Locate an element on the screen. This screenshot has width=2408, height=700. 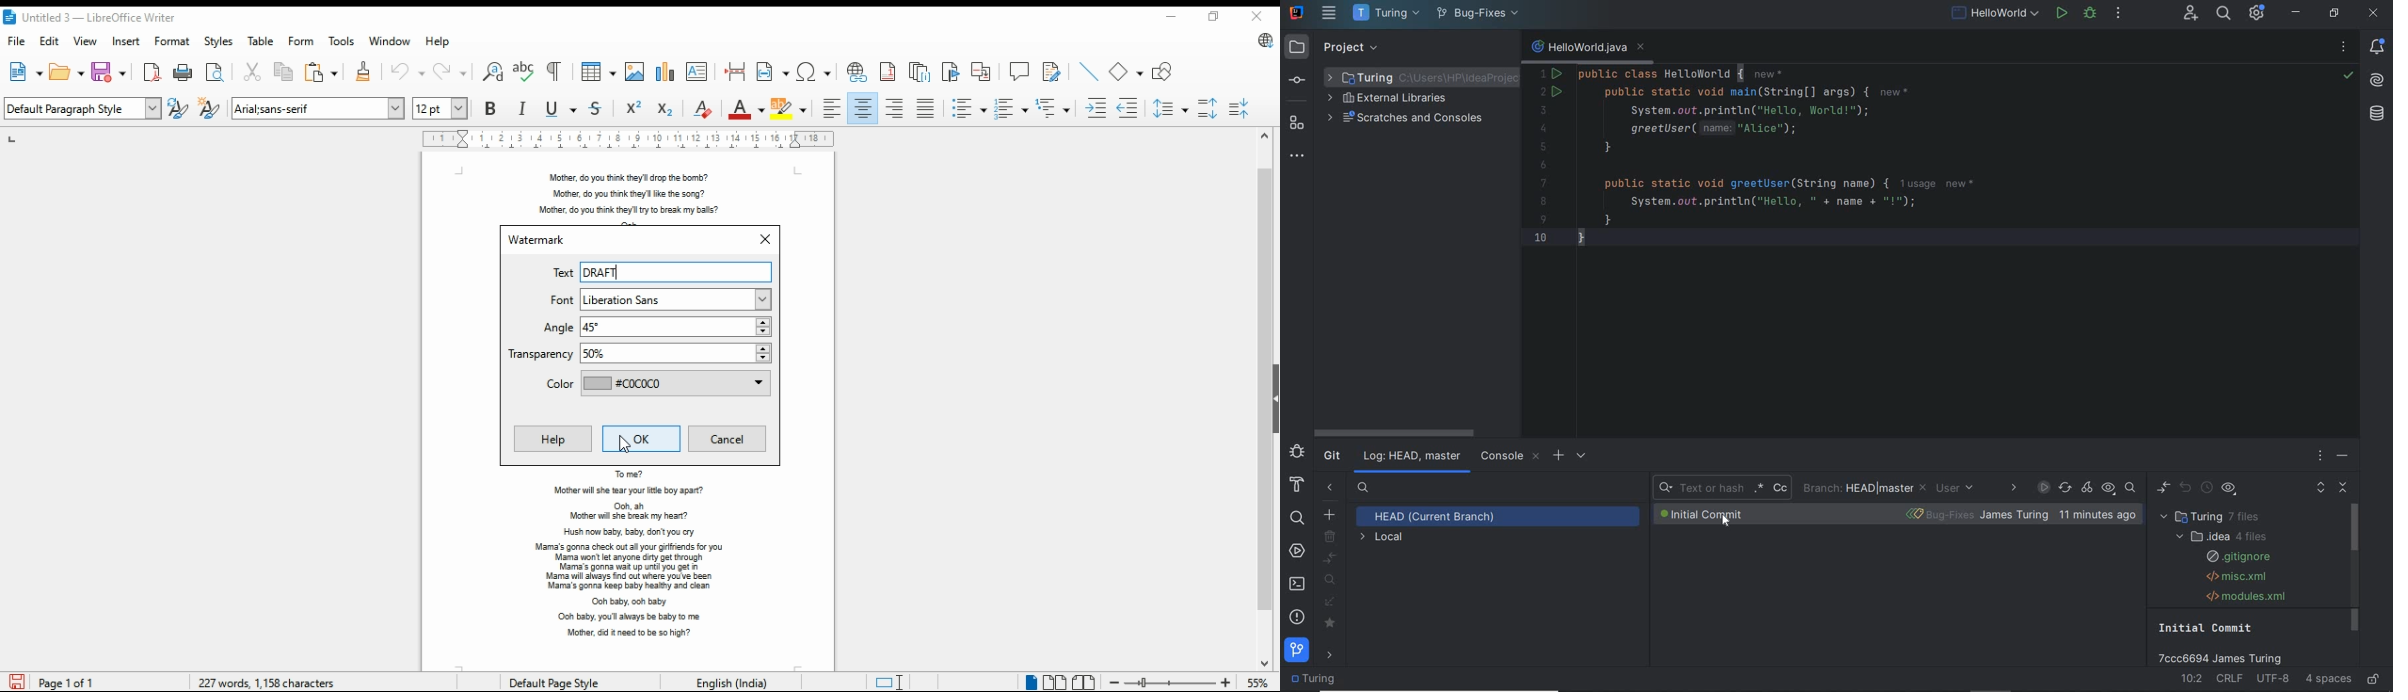
save is located at coordinates (110, 71).